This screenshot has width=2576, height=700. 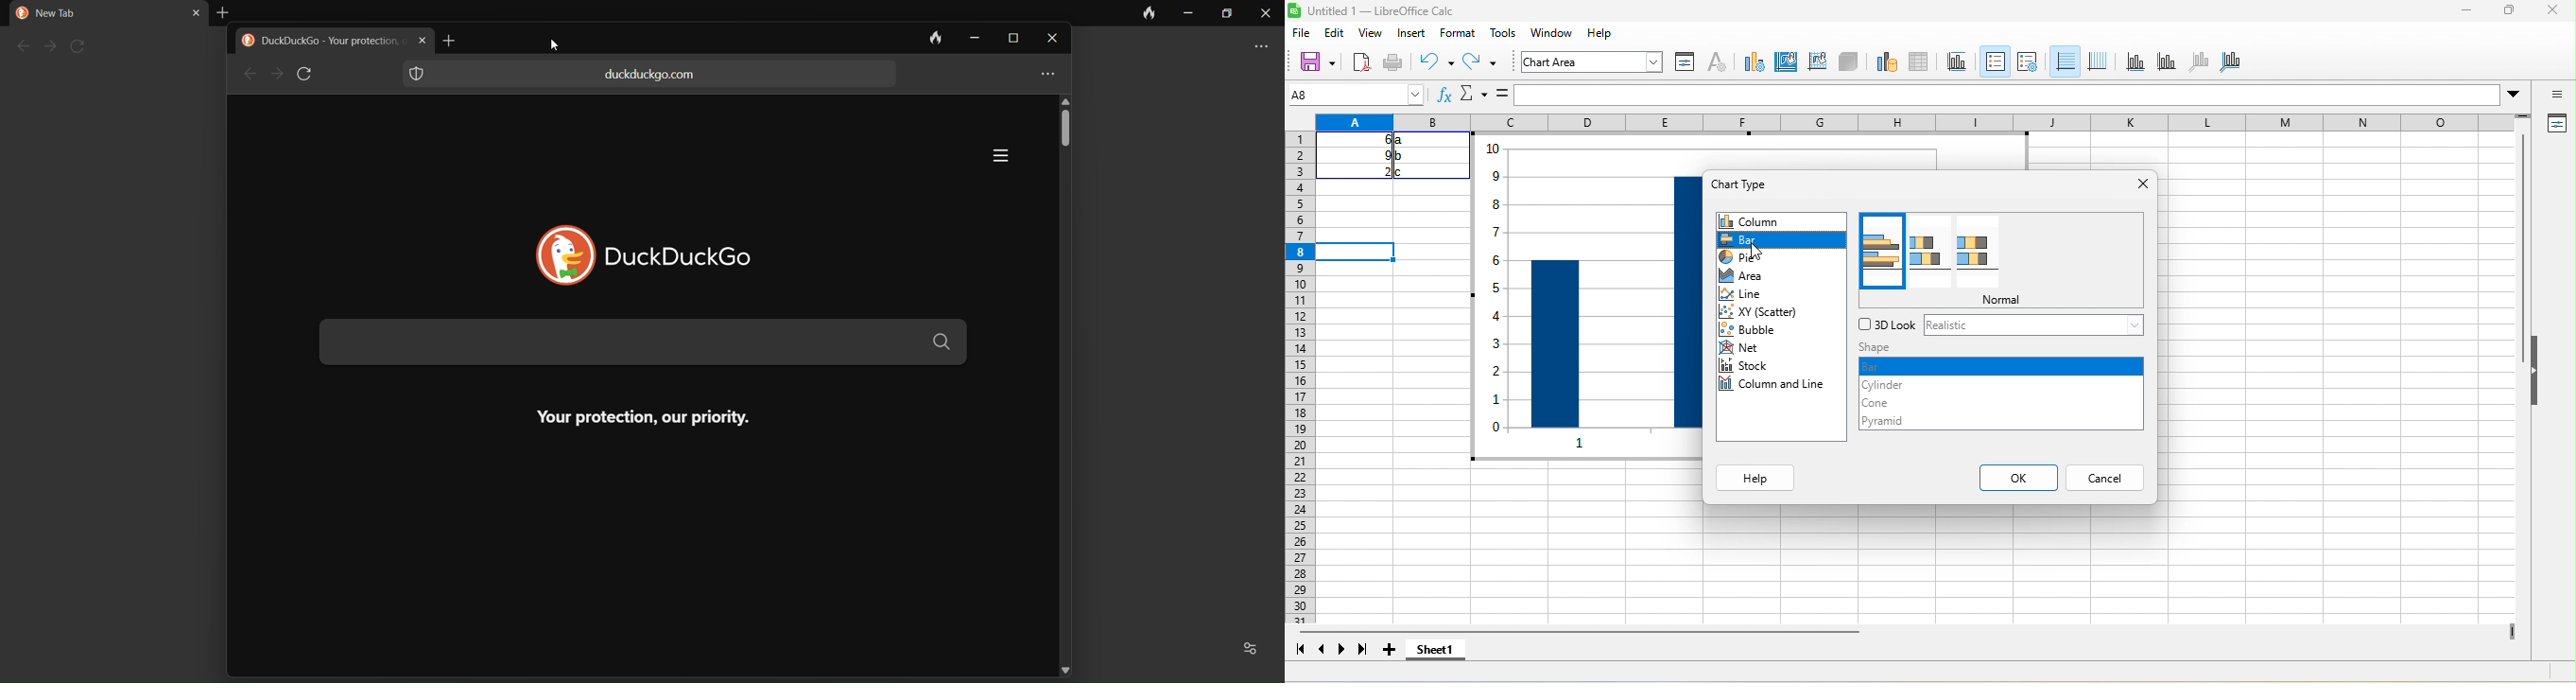 What do you see at coordinates (2016, 476) in the screenshot?
I see `ok` at bounding box center [2016, 476].